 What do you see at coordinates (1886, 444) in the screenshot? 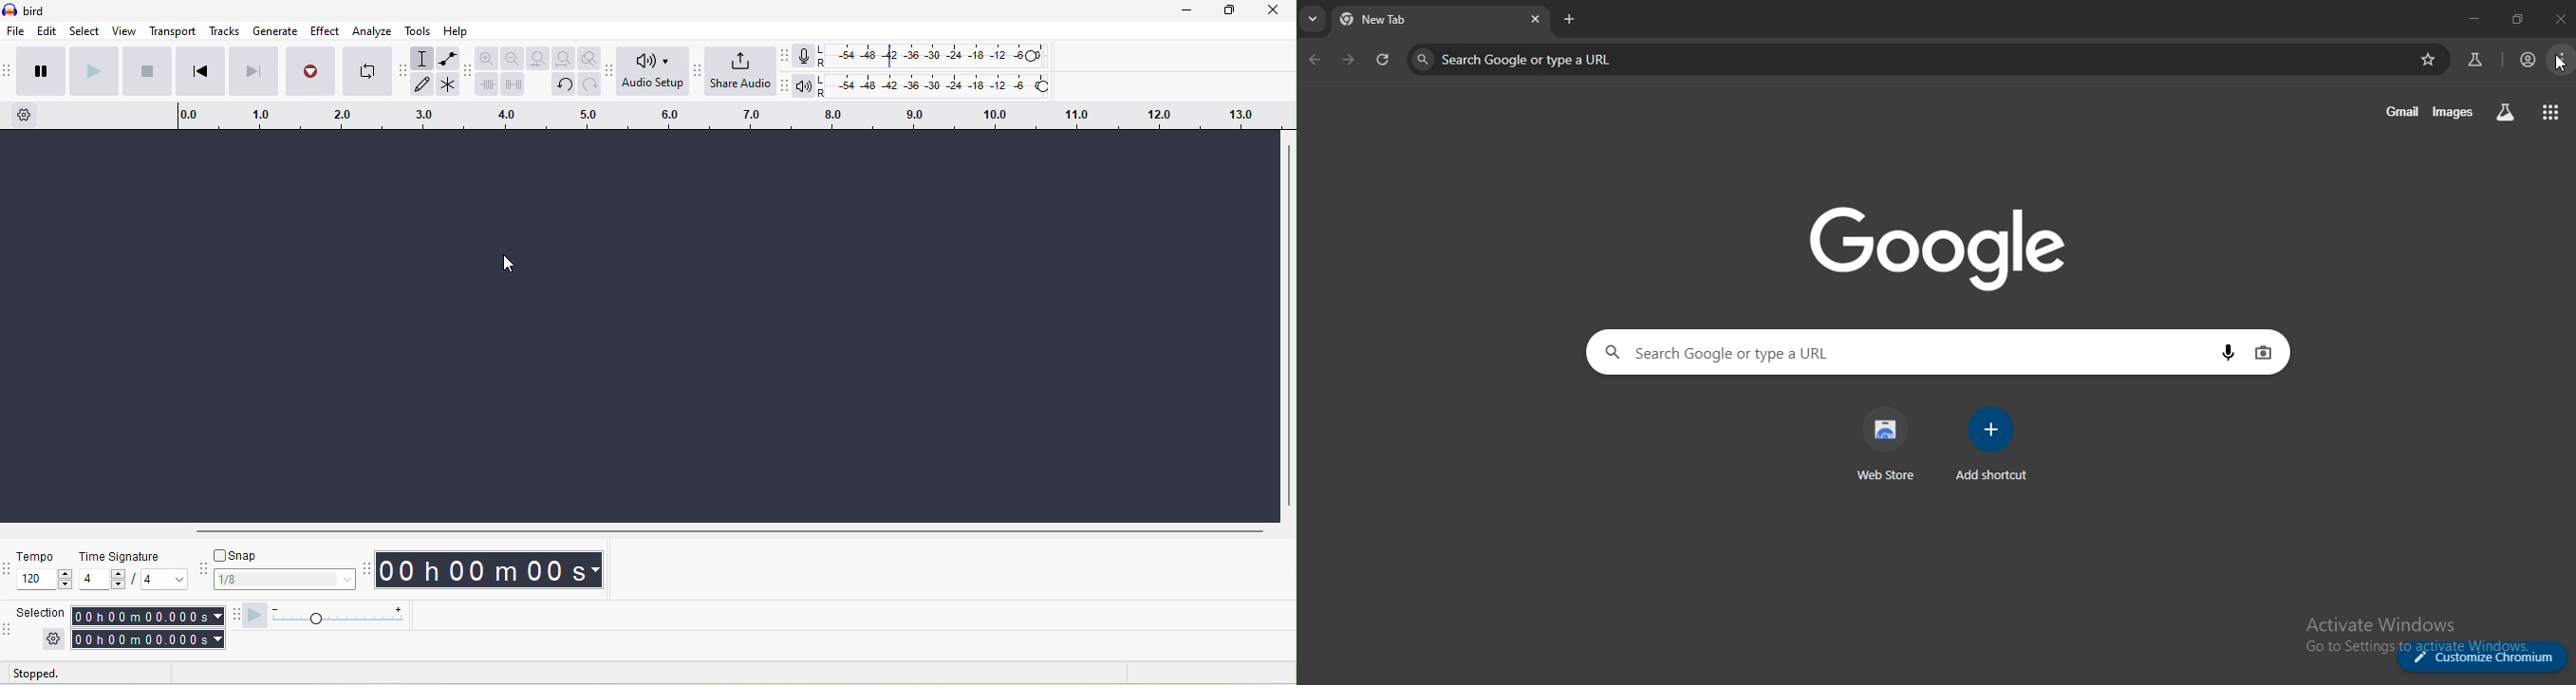
I see `web store` at bounding box center [1886, 444].